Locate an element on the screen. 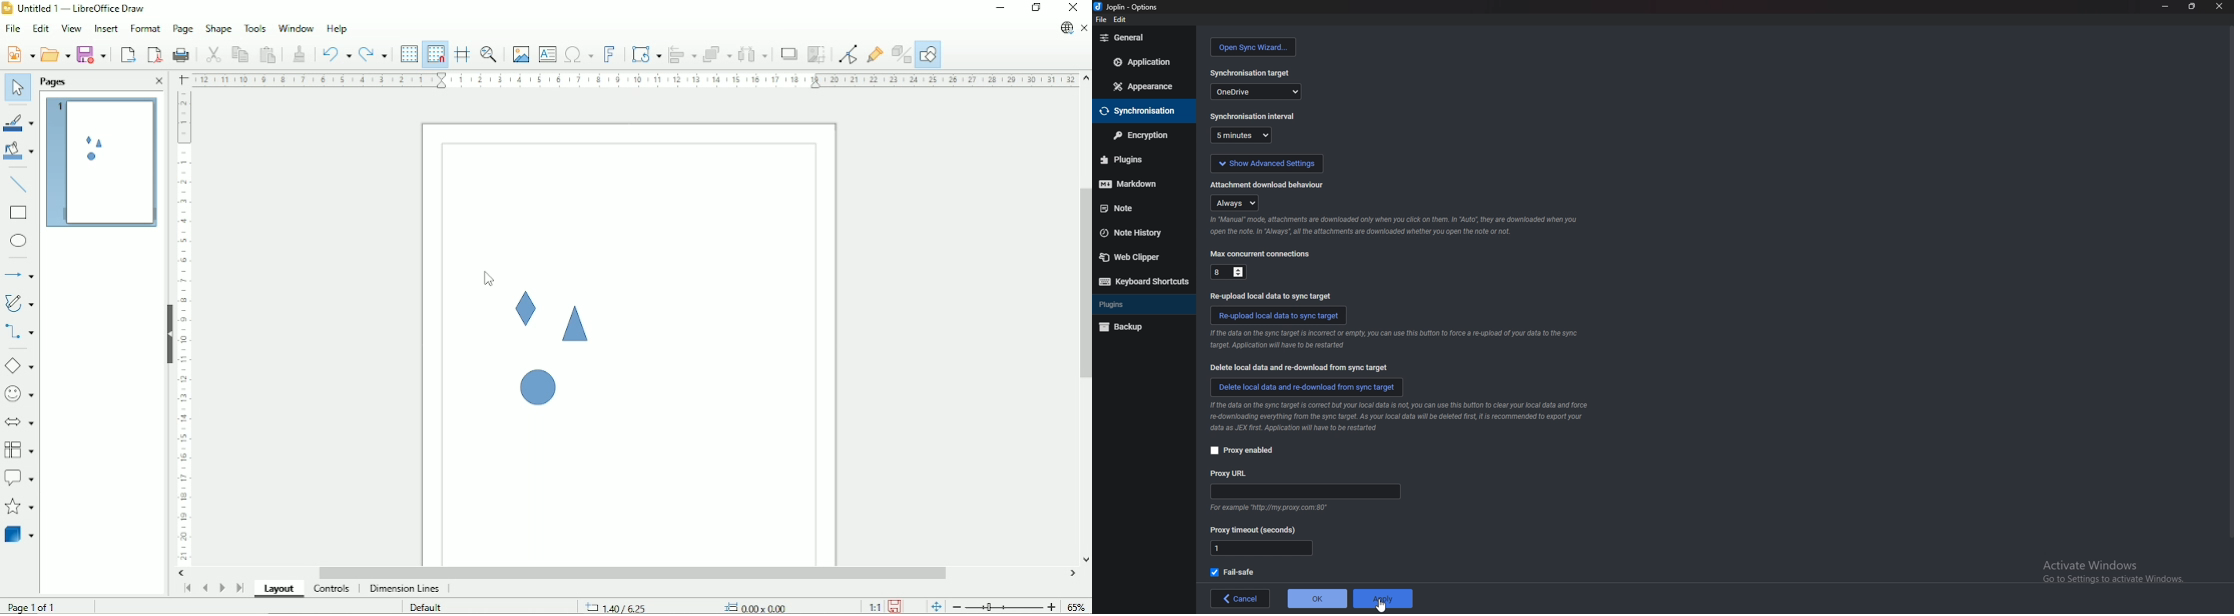 This screenshot has height=616, width=2240. Scroll to previous page is located at coordinates (204, 589).